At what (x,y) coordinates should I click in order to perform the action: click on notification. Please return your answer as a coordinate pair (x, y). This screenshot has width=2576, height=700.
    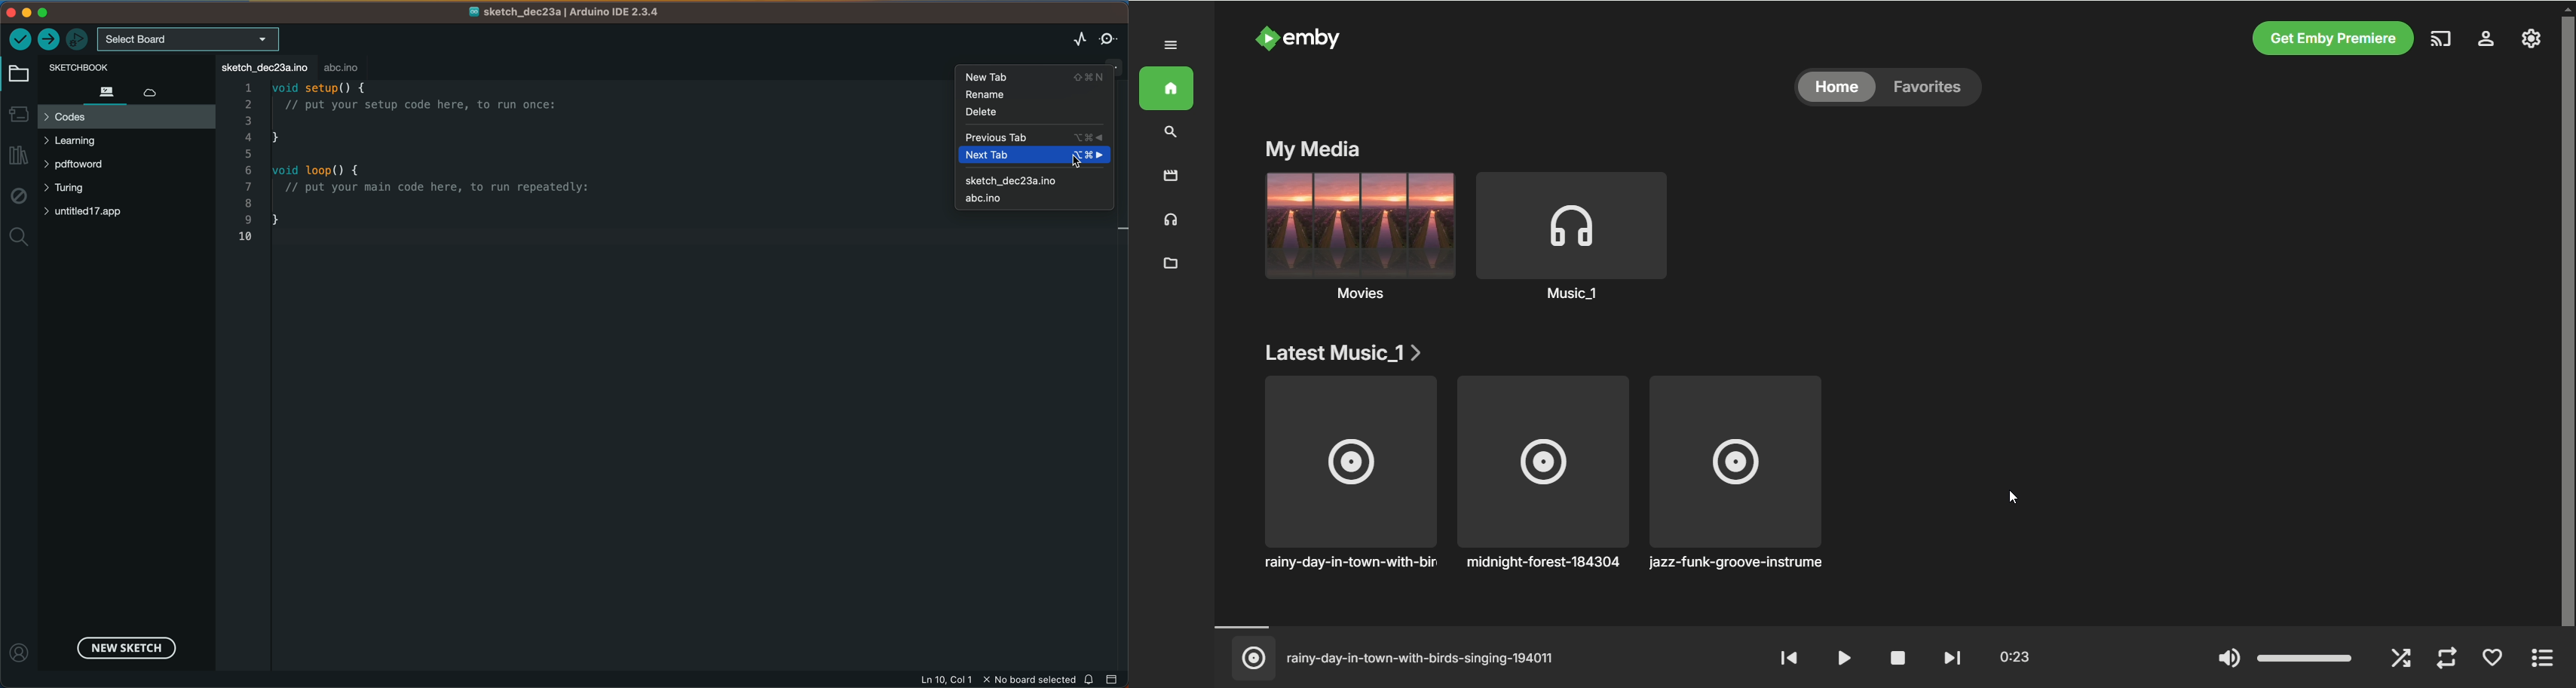
    Looking at the image, I should click on (1089, 679).